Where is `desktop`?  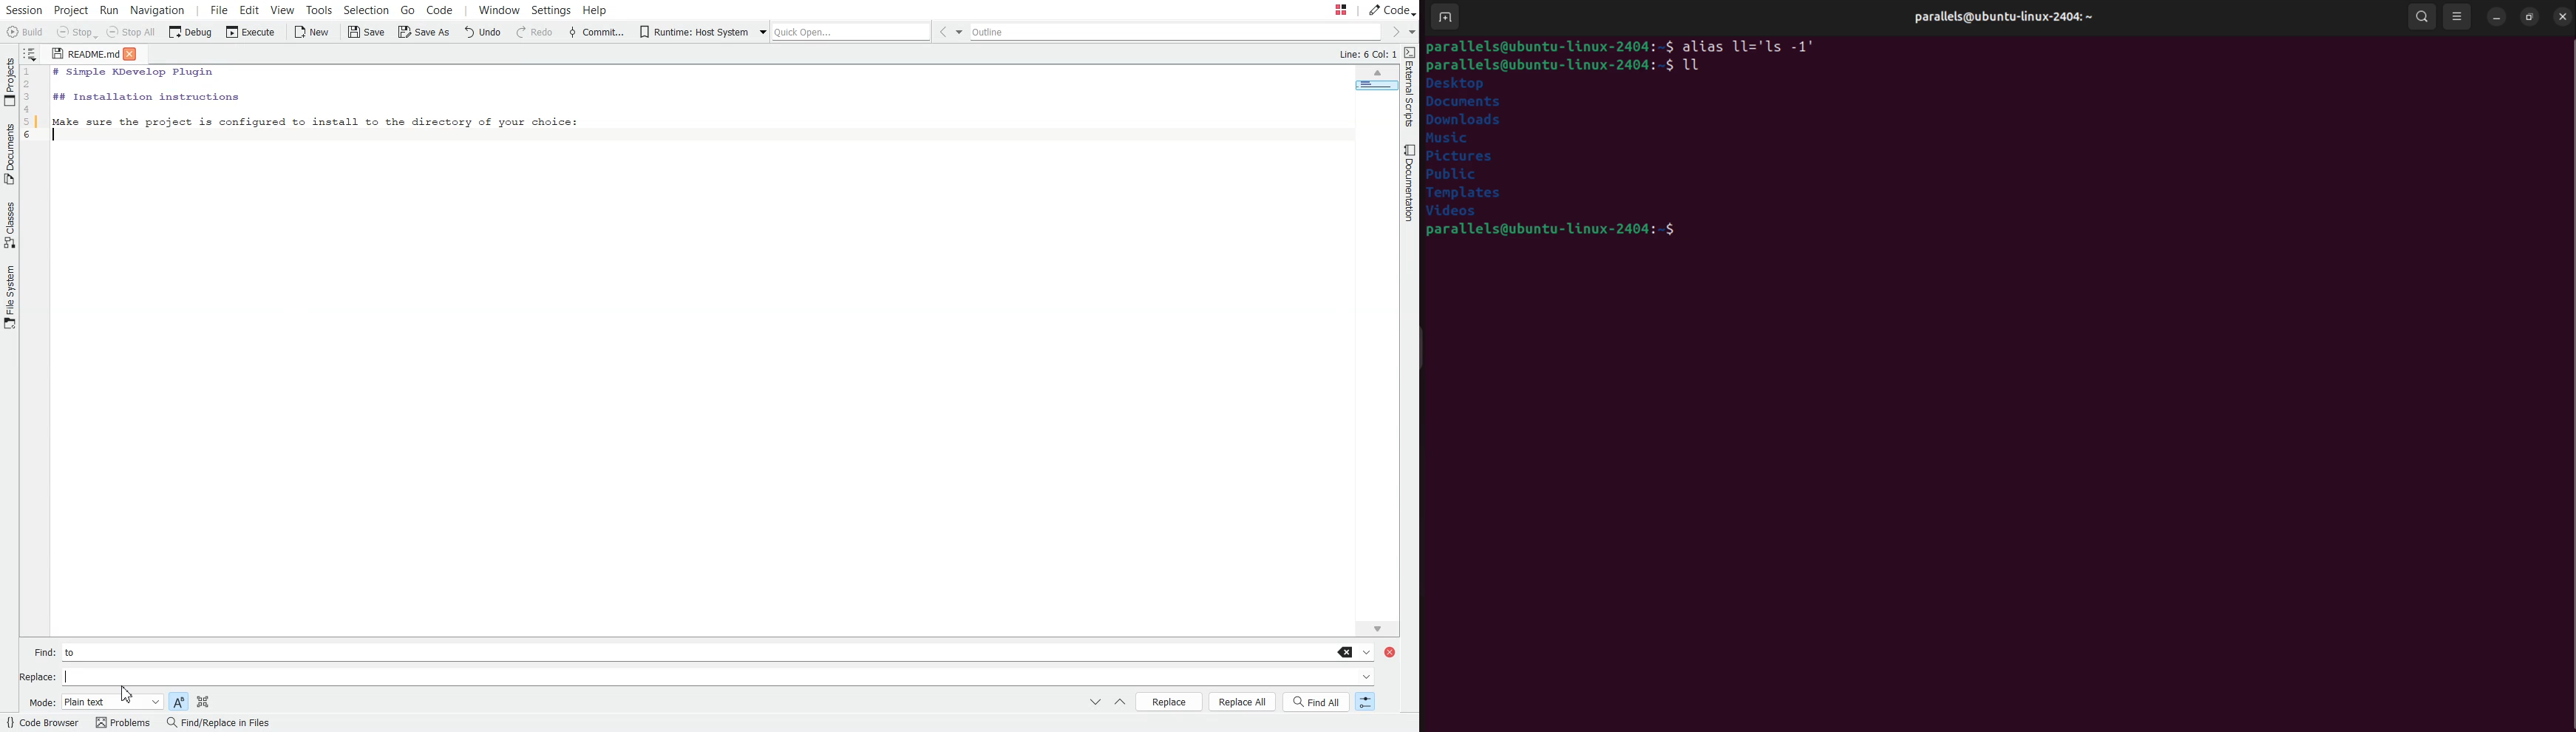 desktop is located at coordinates (1460, 83).